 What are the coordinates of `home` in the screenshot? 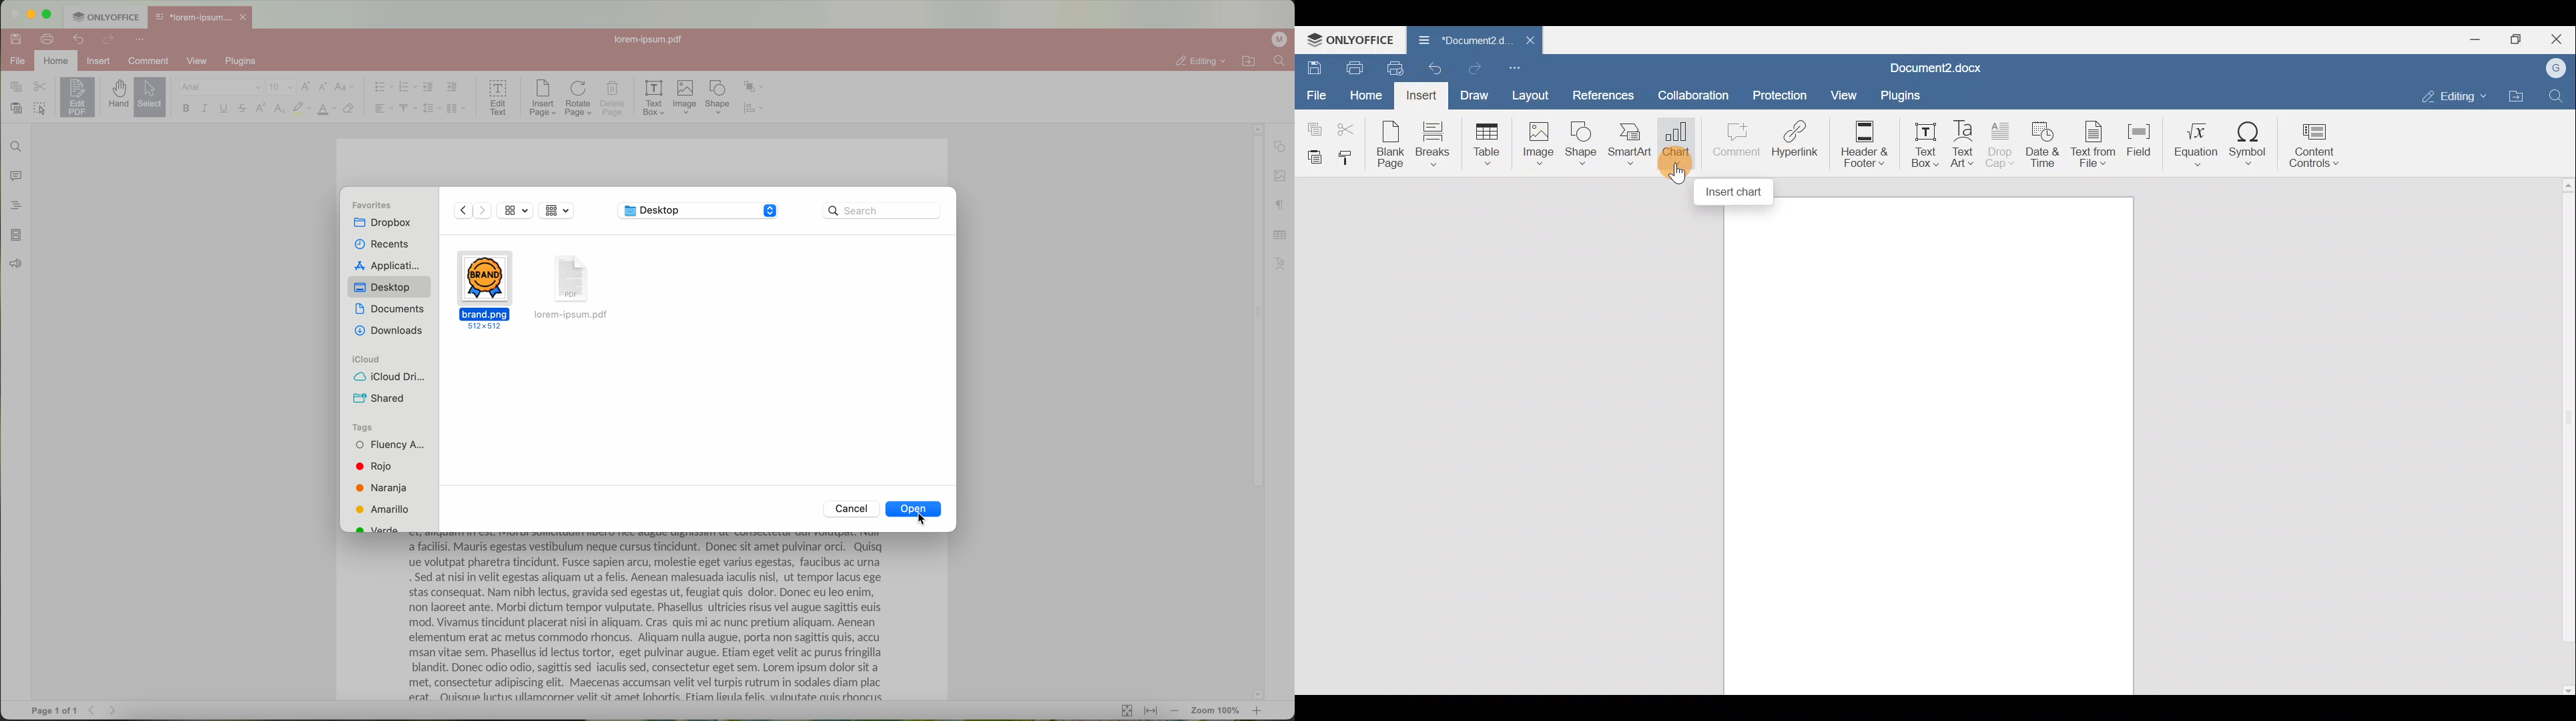 It's located at (56, 62).